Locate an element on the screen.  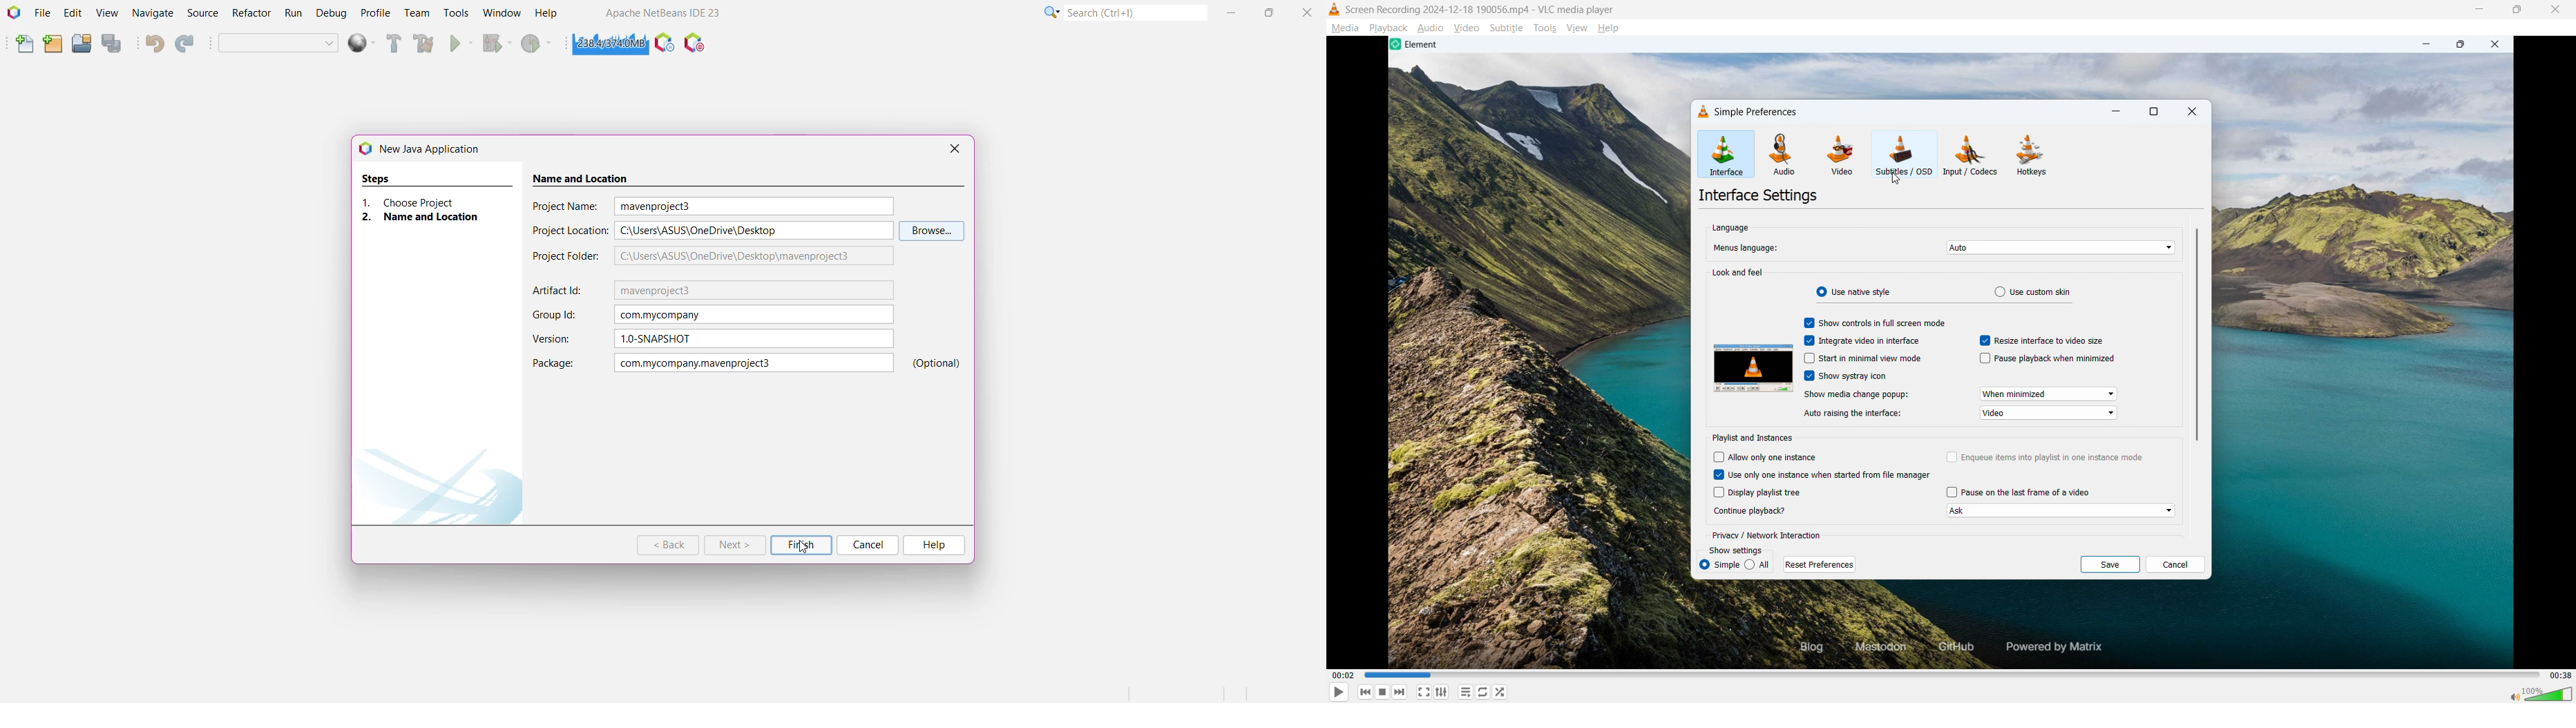
GitHub is located at coordinates (1953, 648).